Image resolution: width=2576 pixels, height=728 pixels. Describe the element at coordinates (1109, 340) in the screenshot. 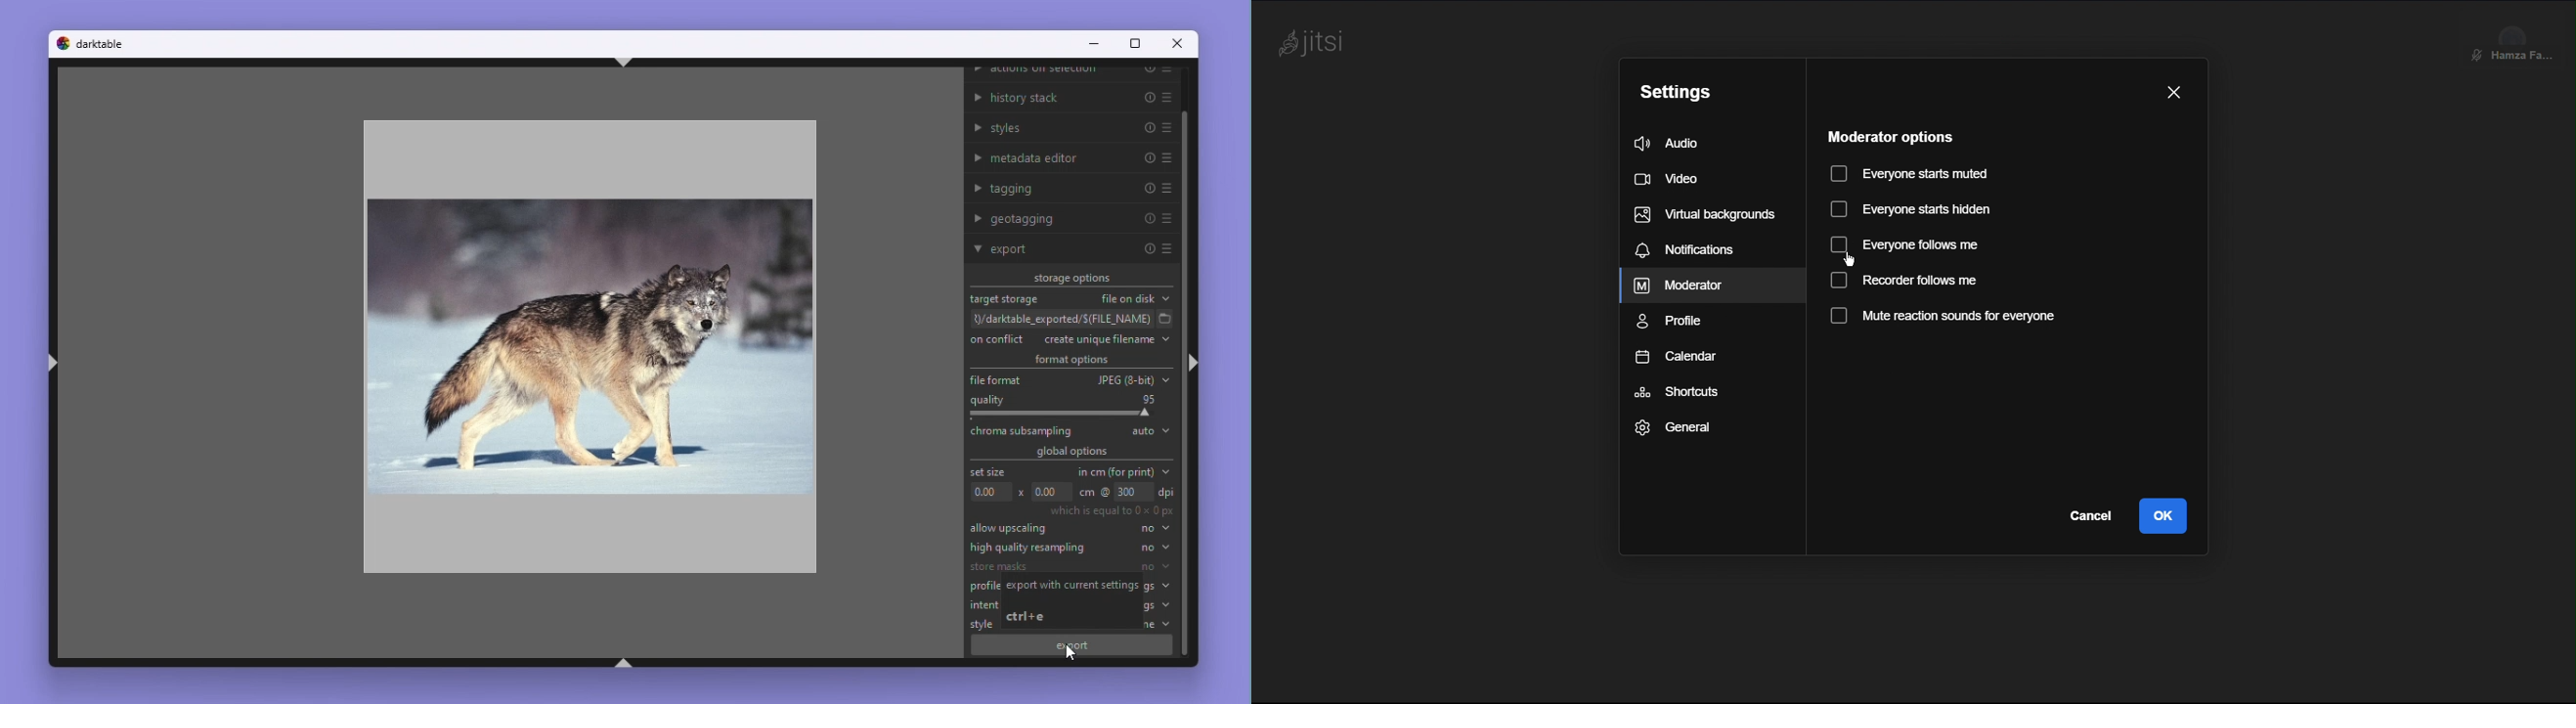

I see `Create unique file name` at that location.